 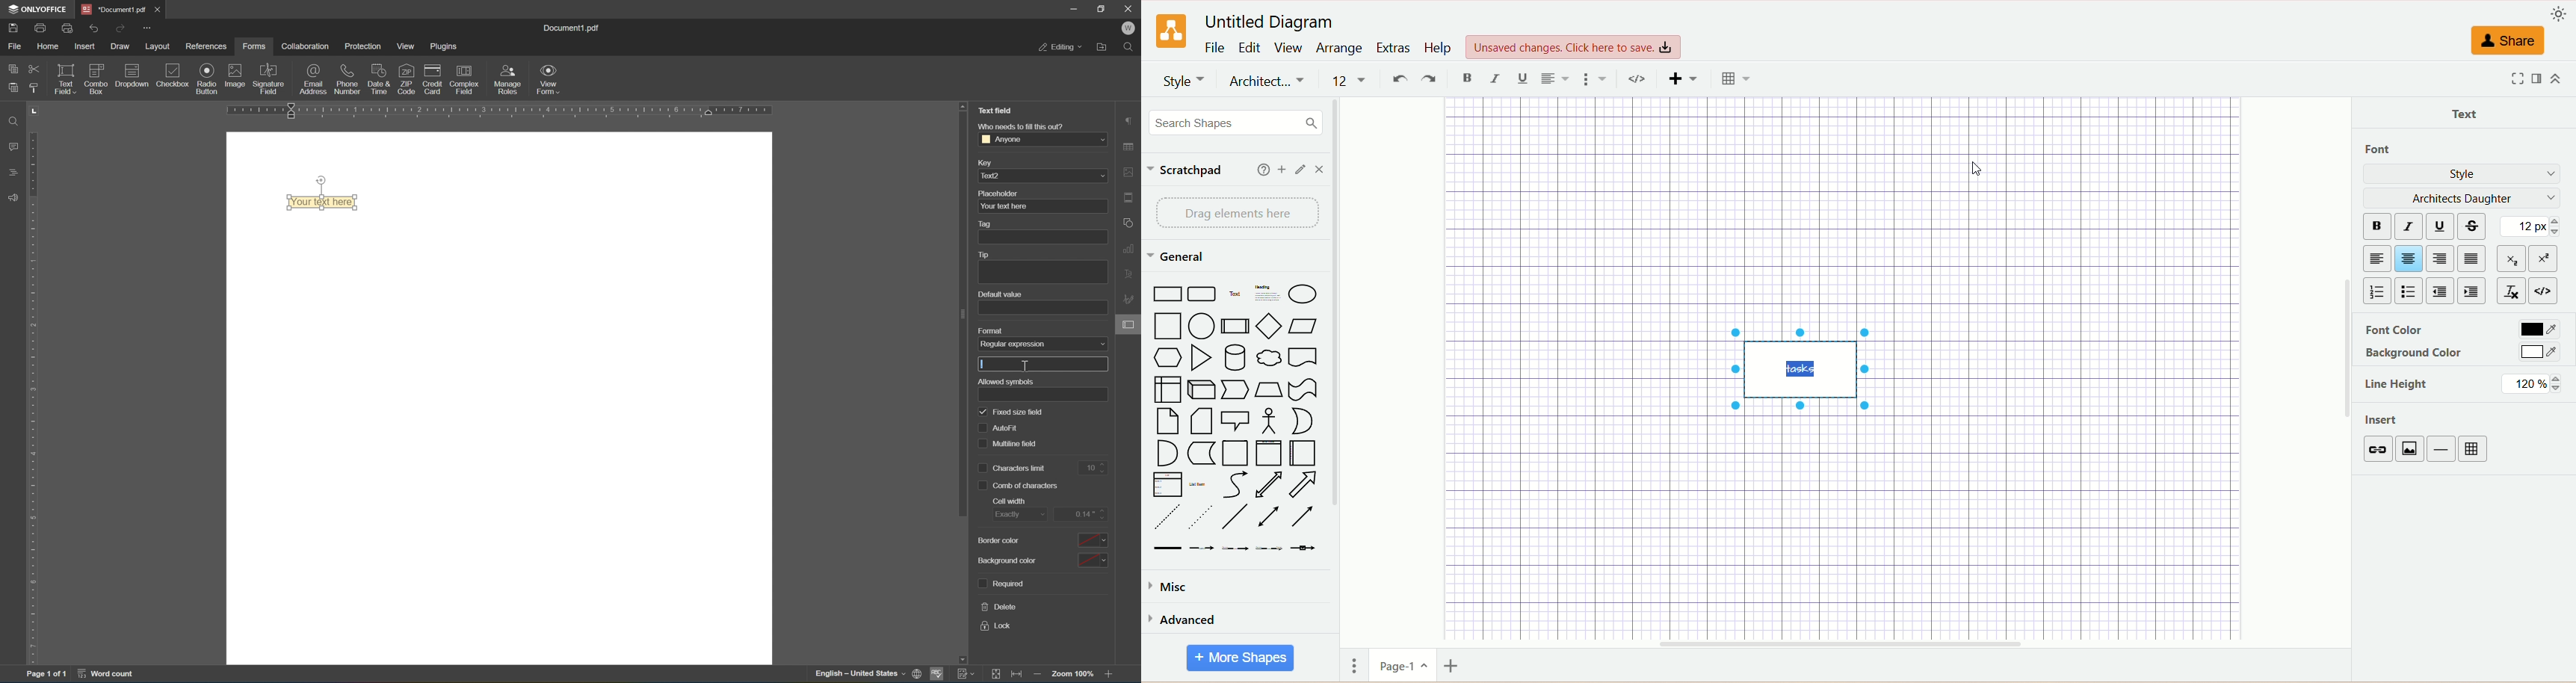 I want to click on Alignment, so click(x=1554, y=80).